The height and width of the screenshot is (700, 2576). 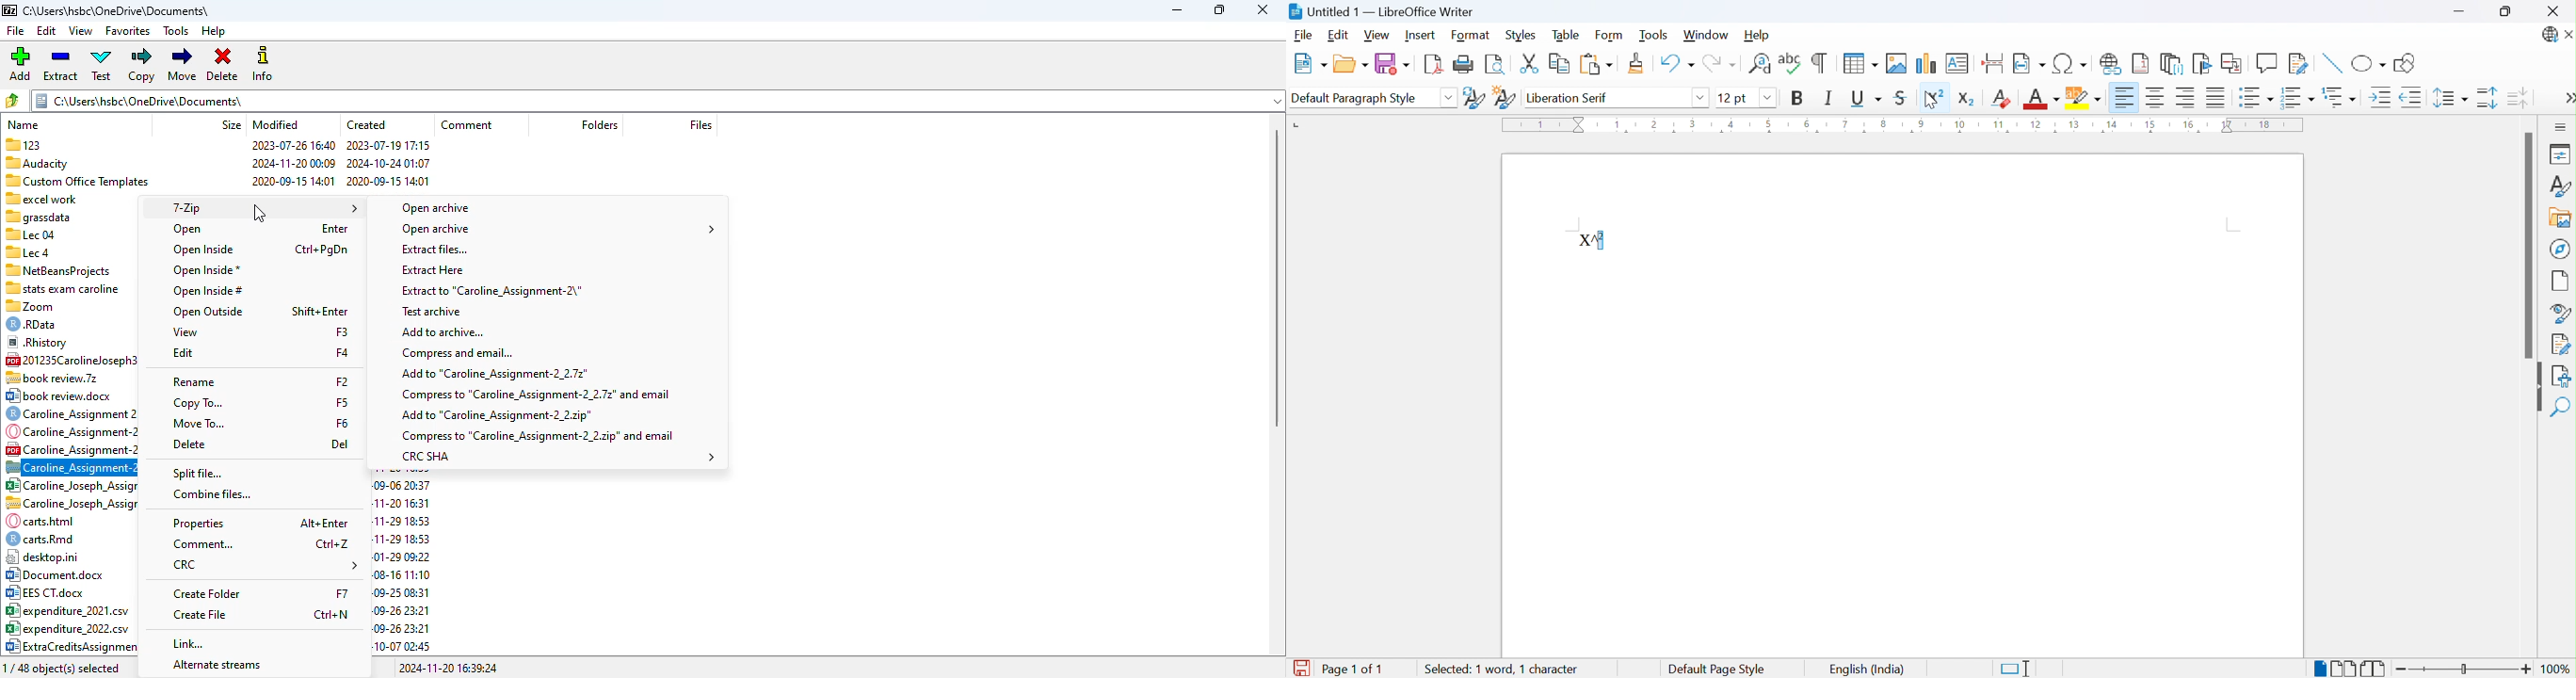 I want to click on Align center, so click(x=2156, y=100).